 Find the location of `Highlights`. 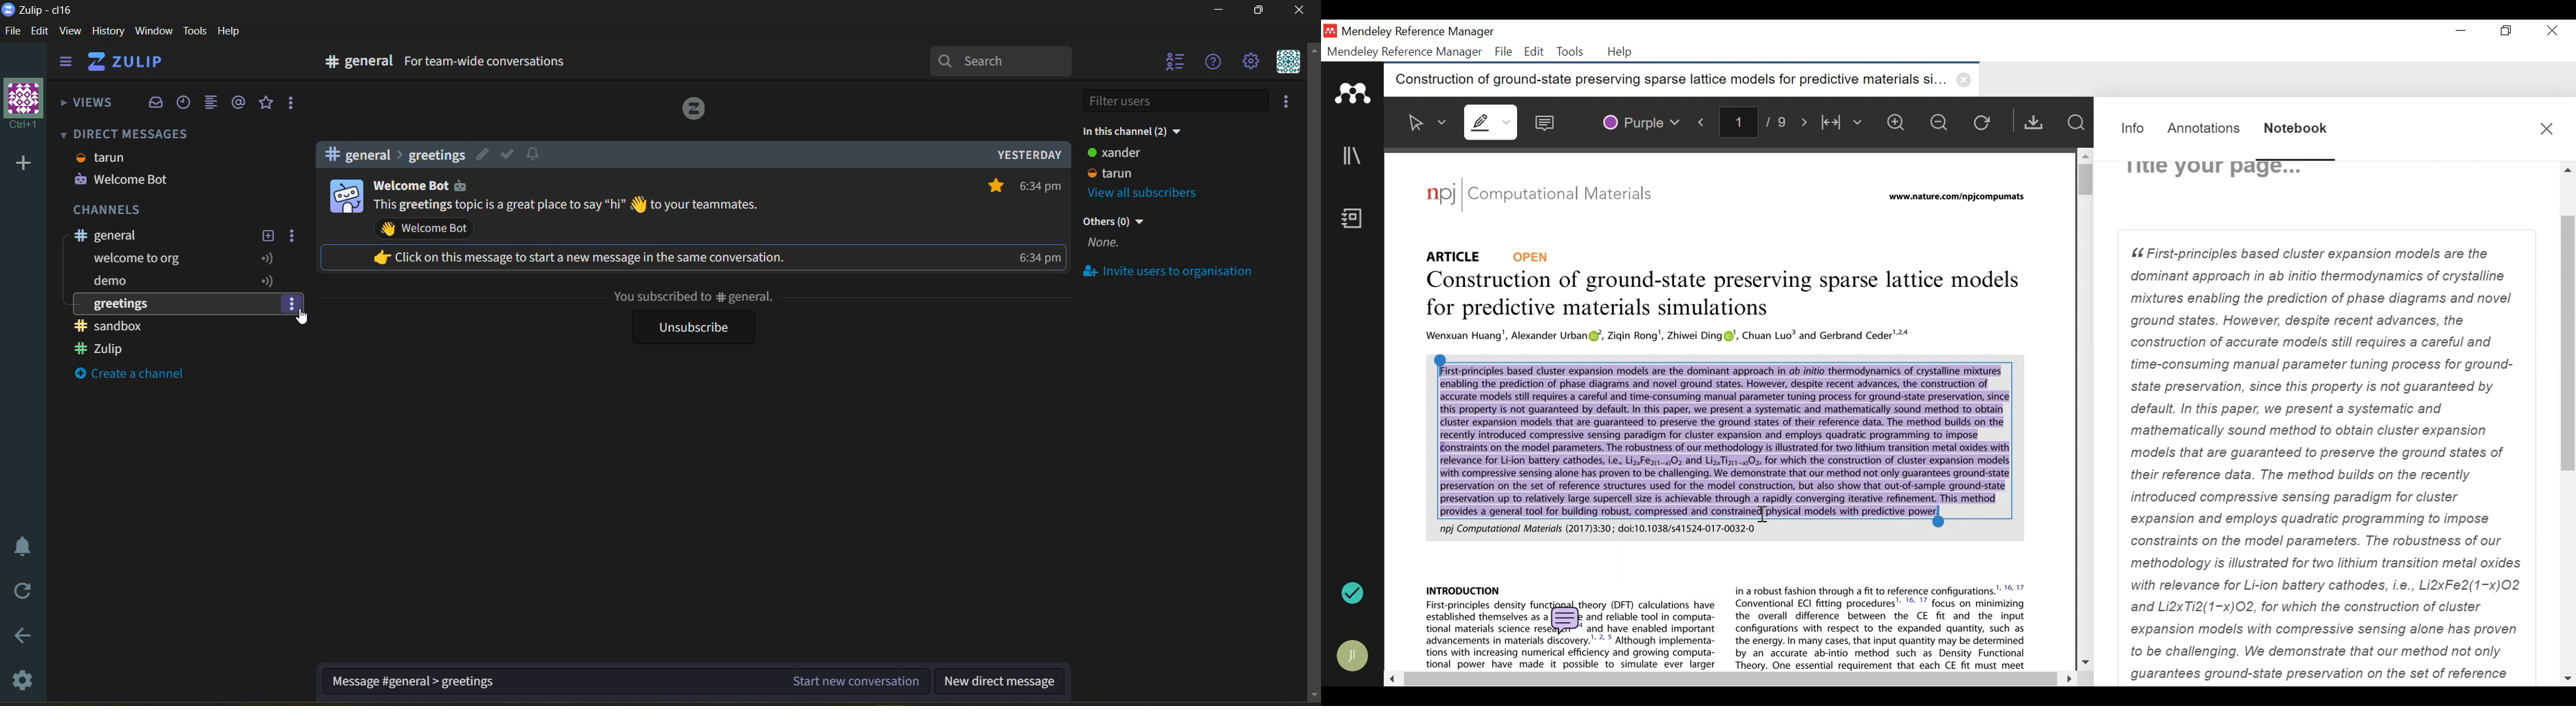

Highlights is located at coordinates (1493, 122).